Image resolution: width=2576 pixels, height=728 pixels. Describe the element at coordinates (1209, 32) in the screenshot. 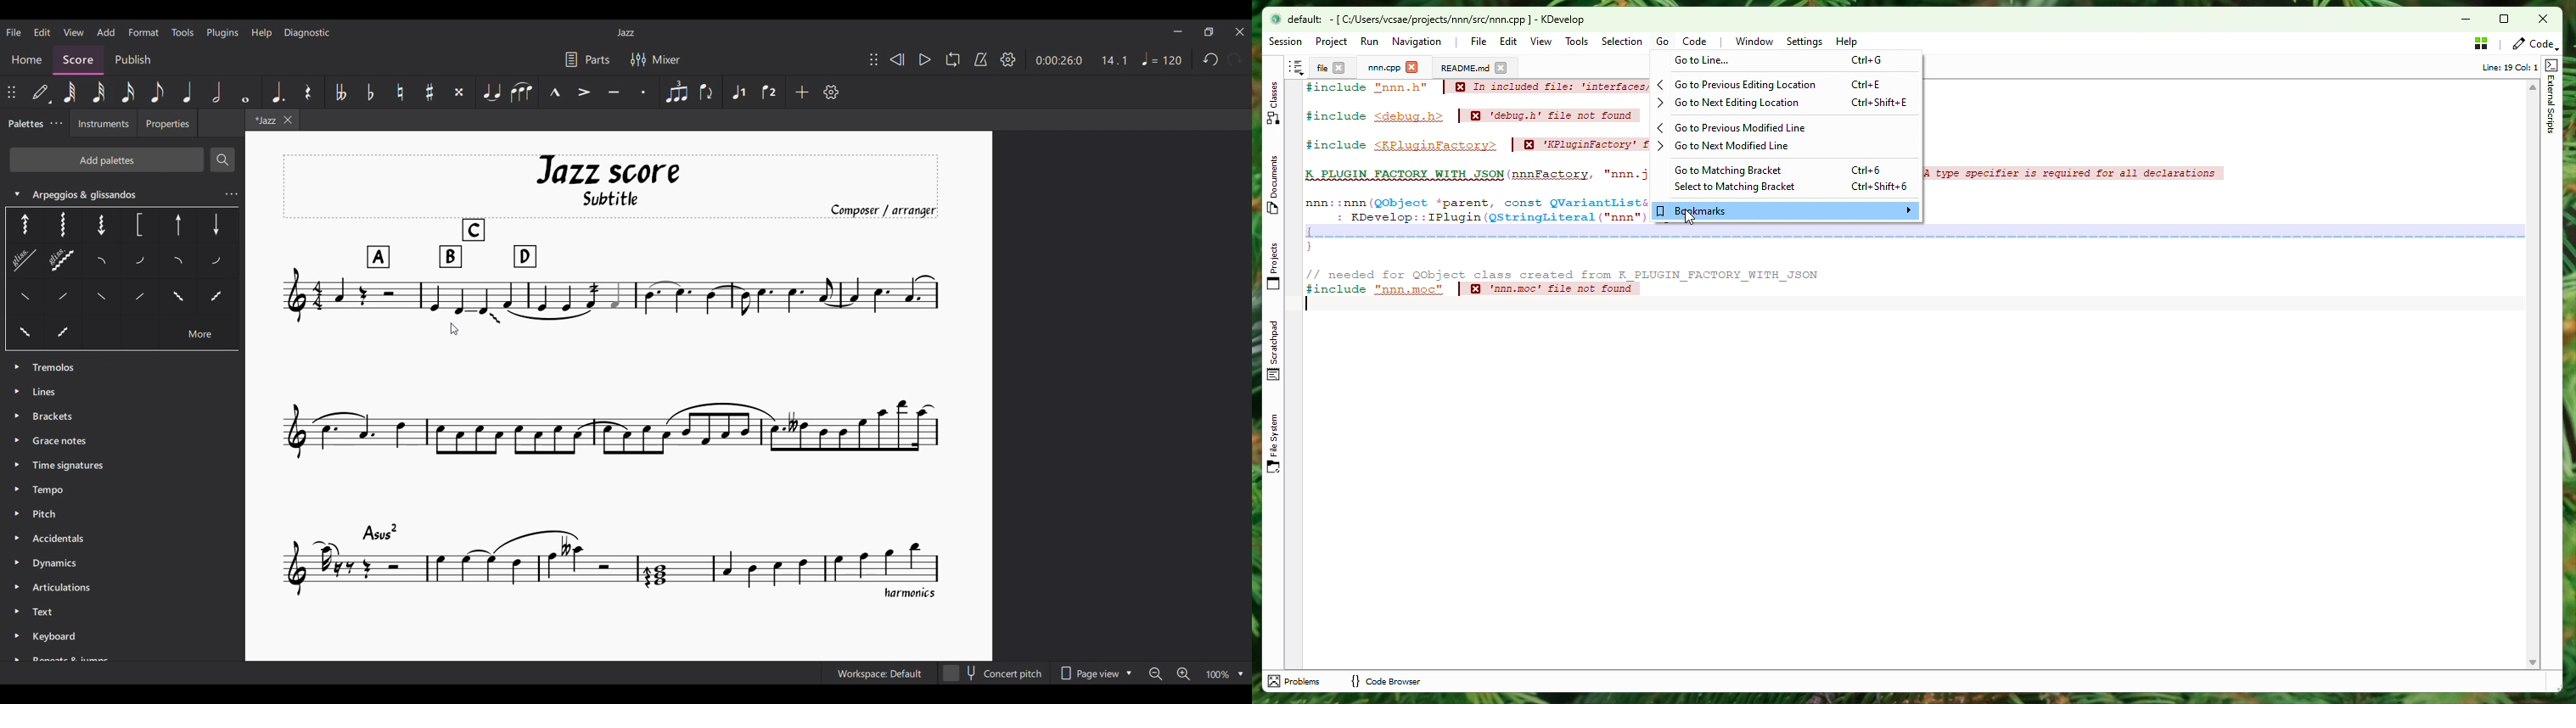

I see `Show in smaller tab` at that location.